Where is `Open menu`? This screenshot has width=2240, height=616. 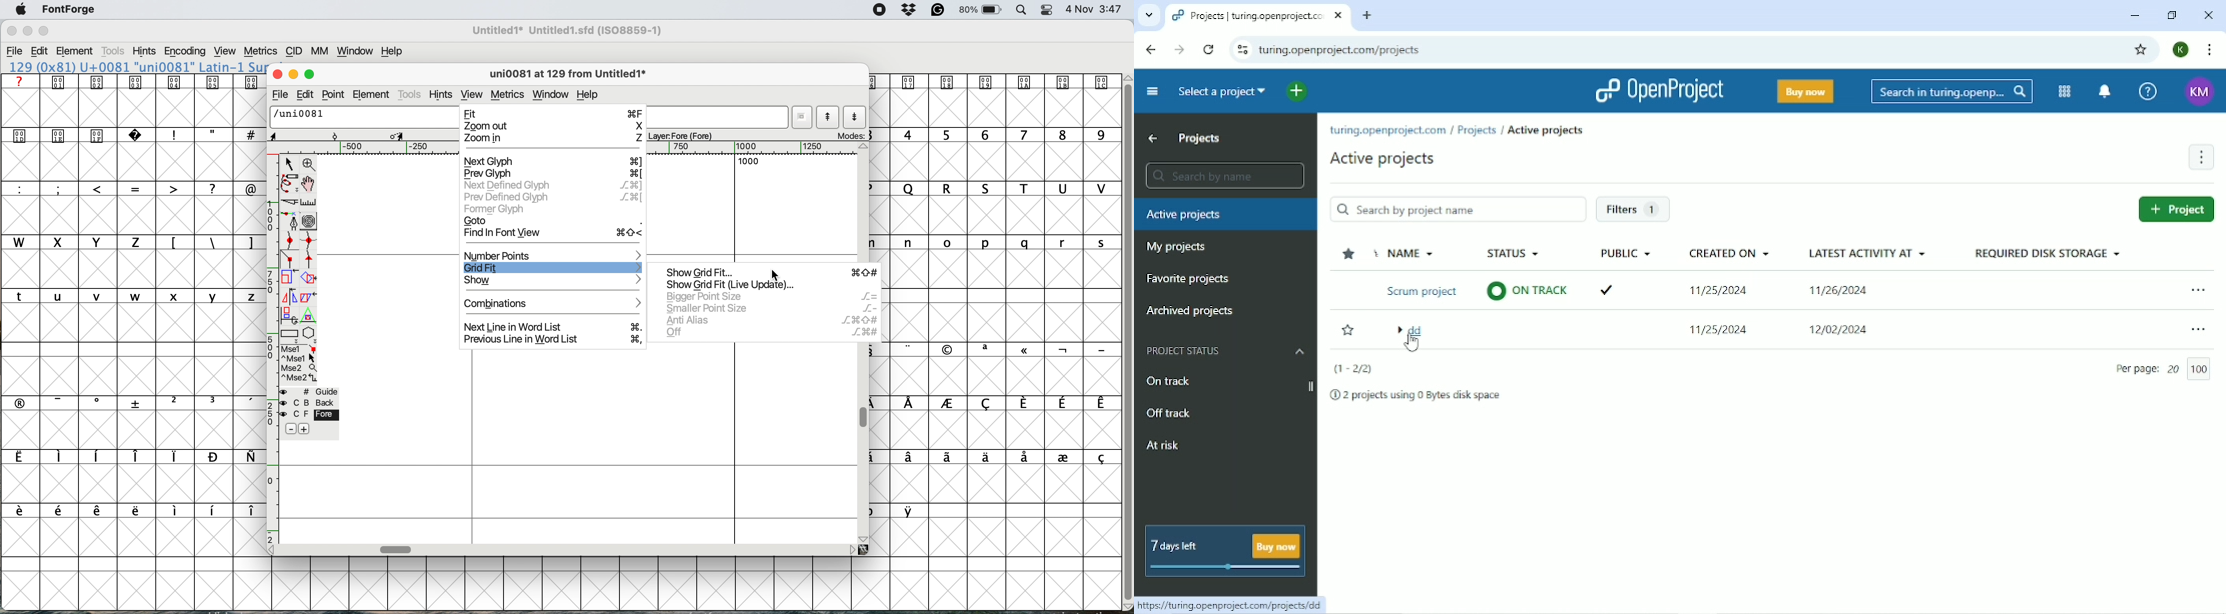
Open menu is located at coordinates (2197, 292).